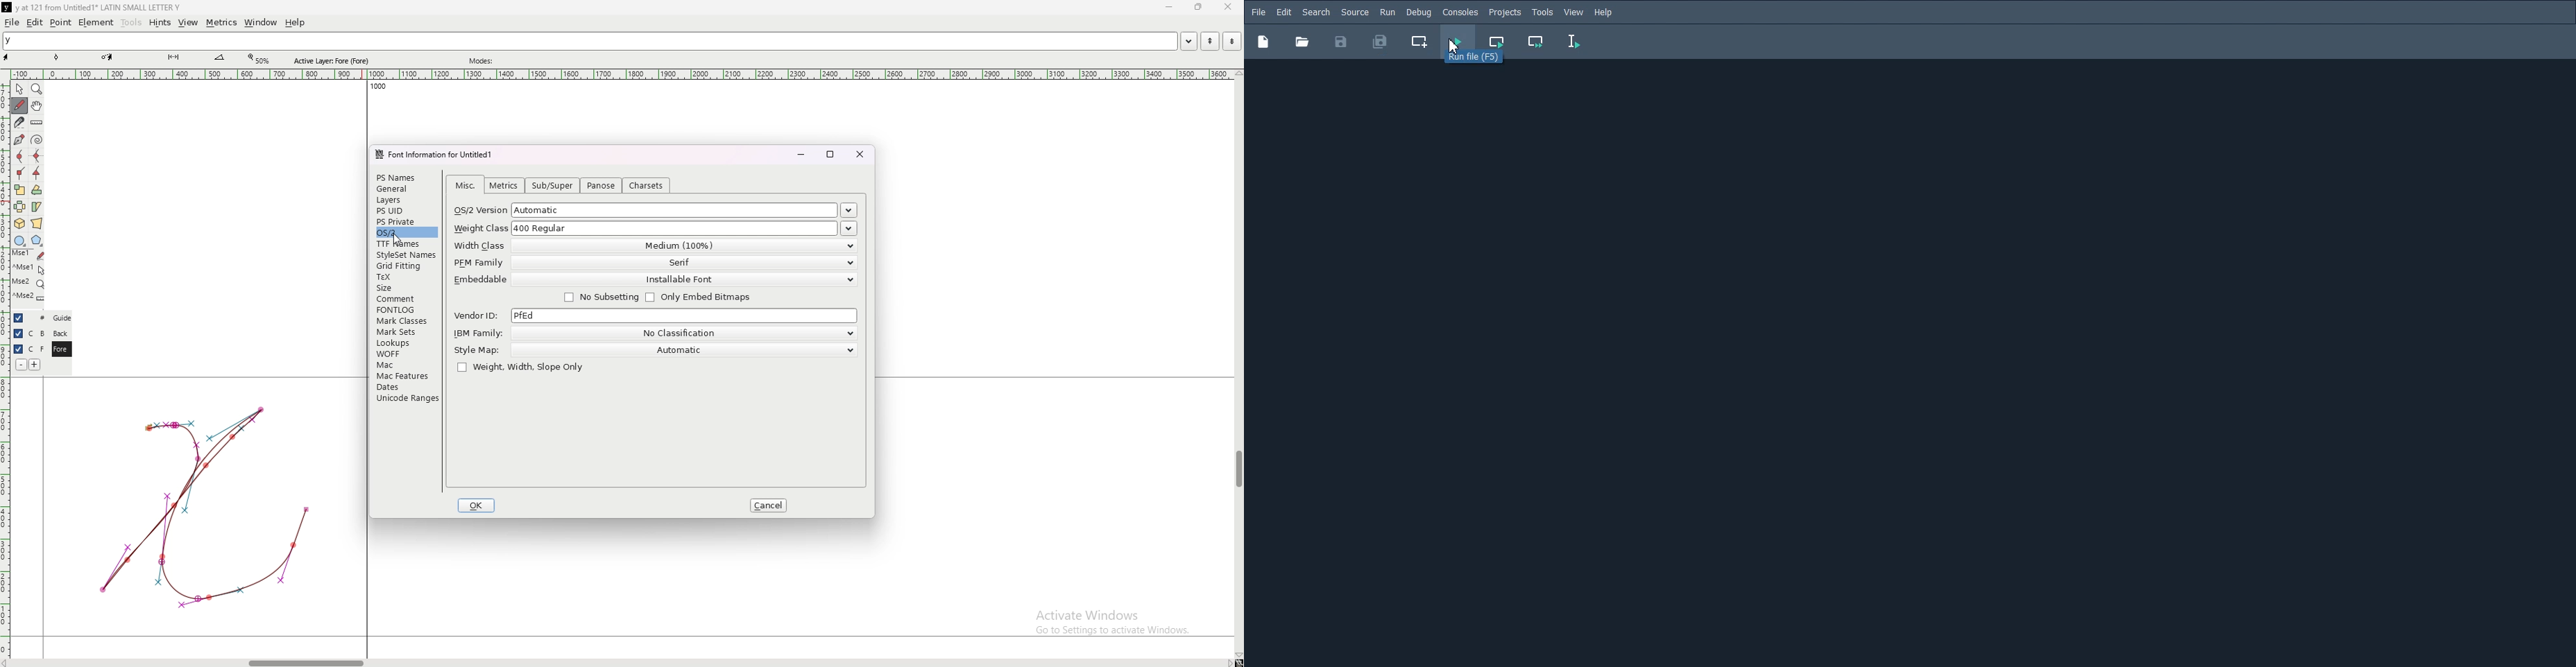  Describe the element at coordinates (405, 365) in the screenshot. I see `mac` at that location.